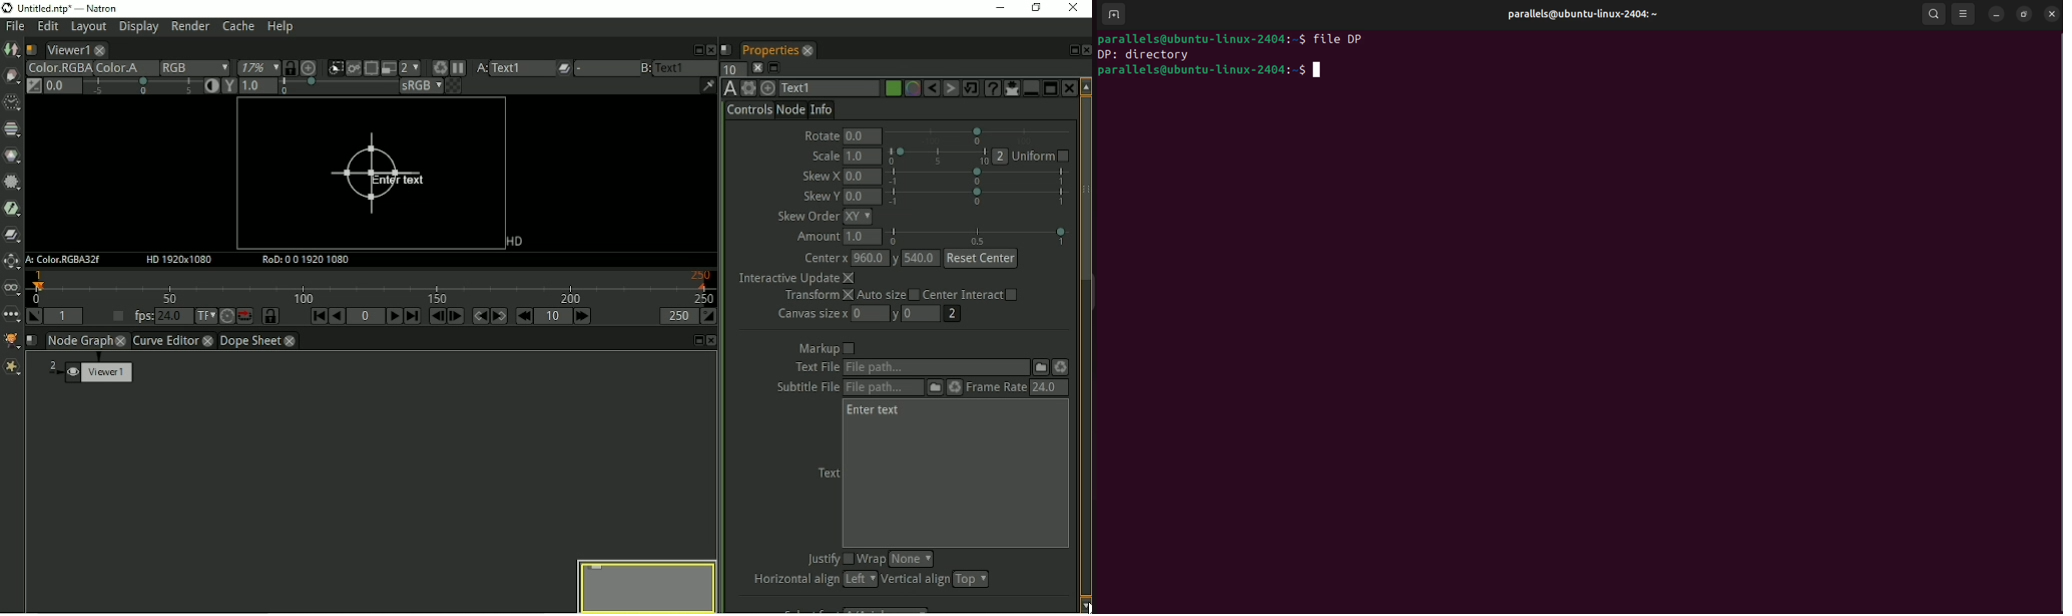  I want to click on xy, so click(859, 217).